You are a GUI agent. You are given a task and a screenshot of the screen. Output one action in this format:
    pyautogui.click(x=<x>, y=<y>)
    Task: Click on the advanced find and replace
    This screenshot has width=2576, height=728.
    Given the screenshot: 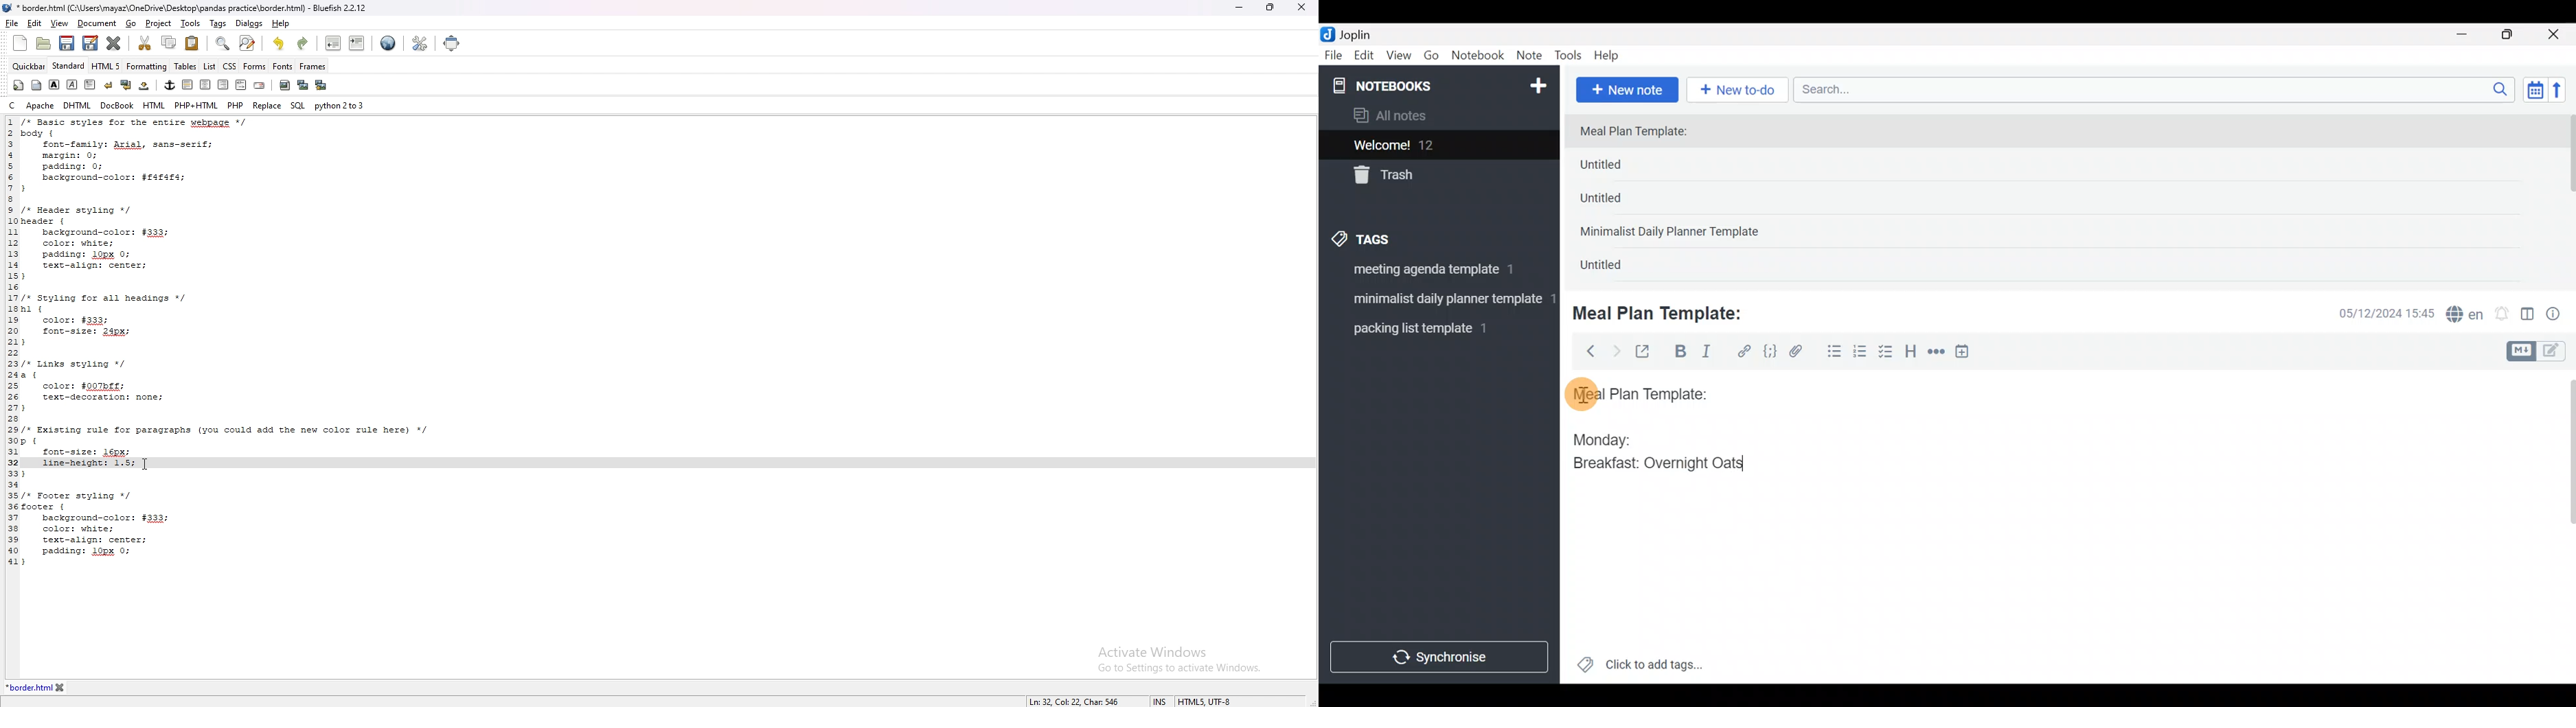 What is the action you would take?
    pyautogui.click(x=247, y=43)
    